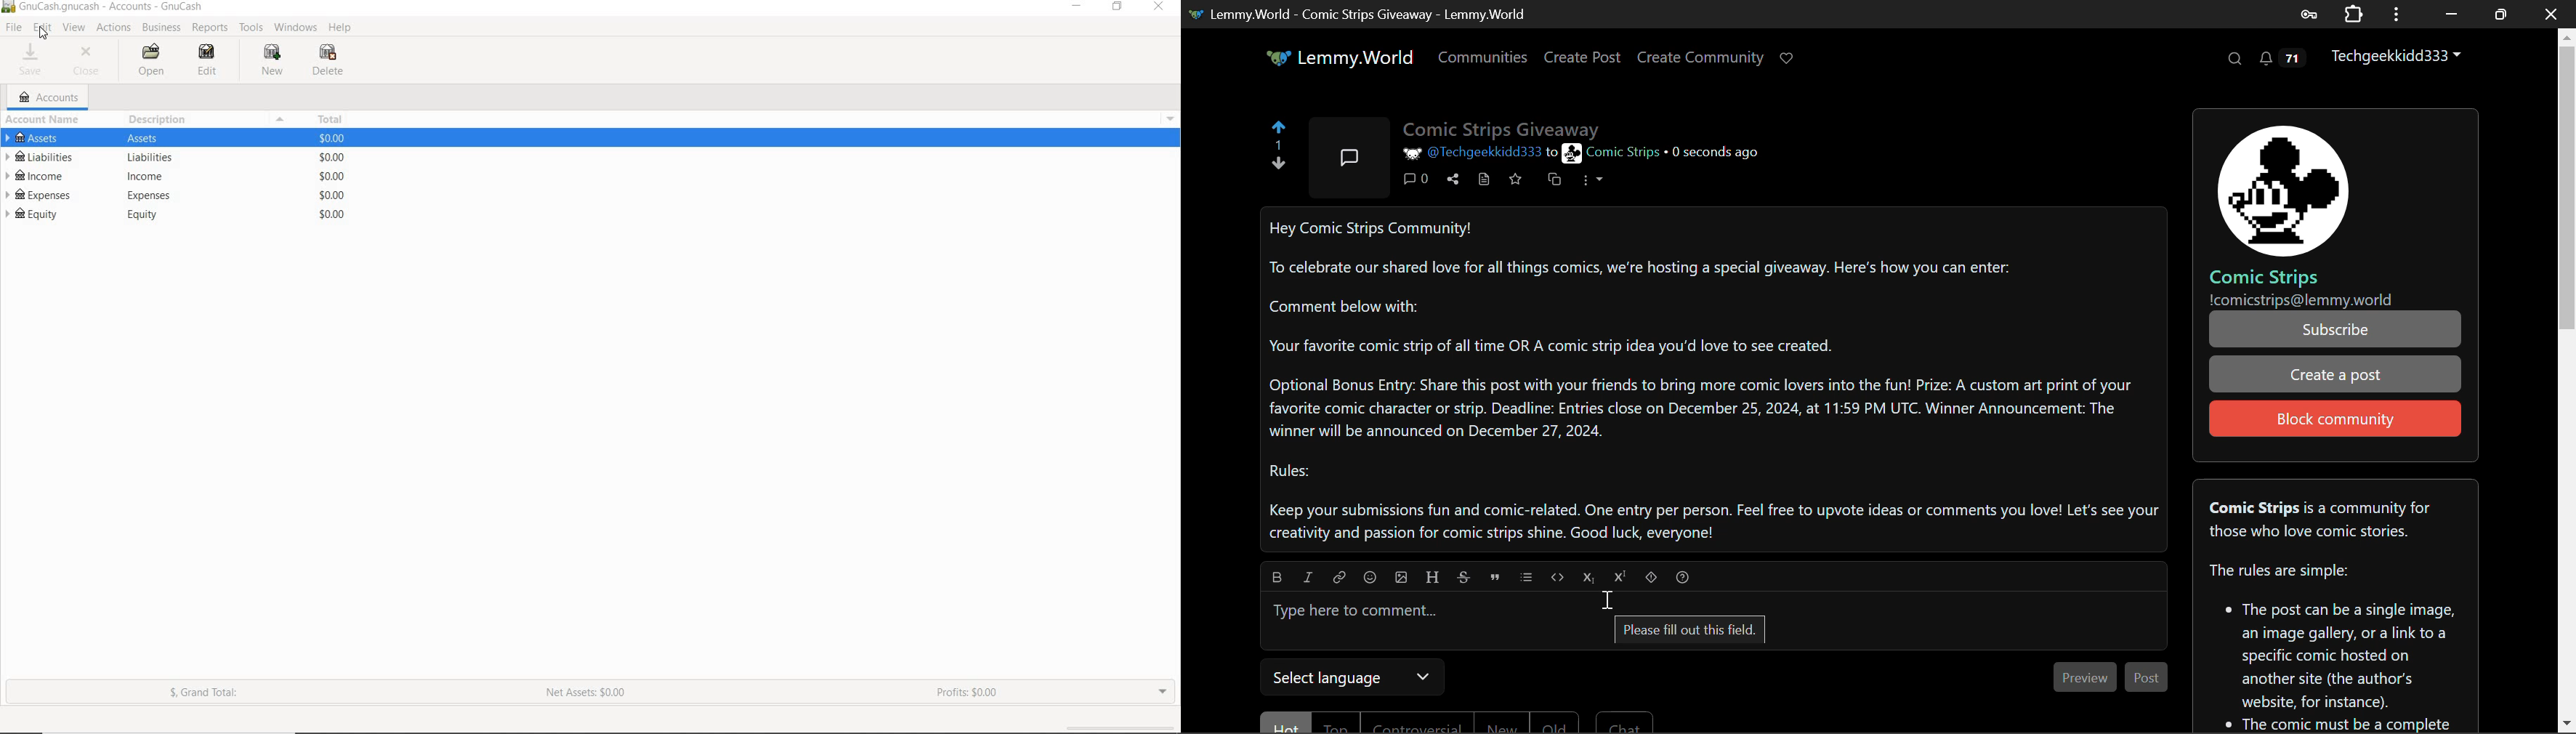  What do you see at coordinates (31, 61) in the screenshot?
I see `SAVE` at bounding box center [31, 61].